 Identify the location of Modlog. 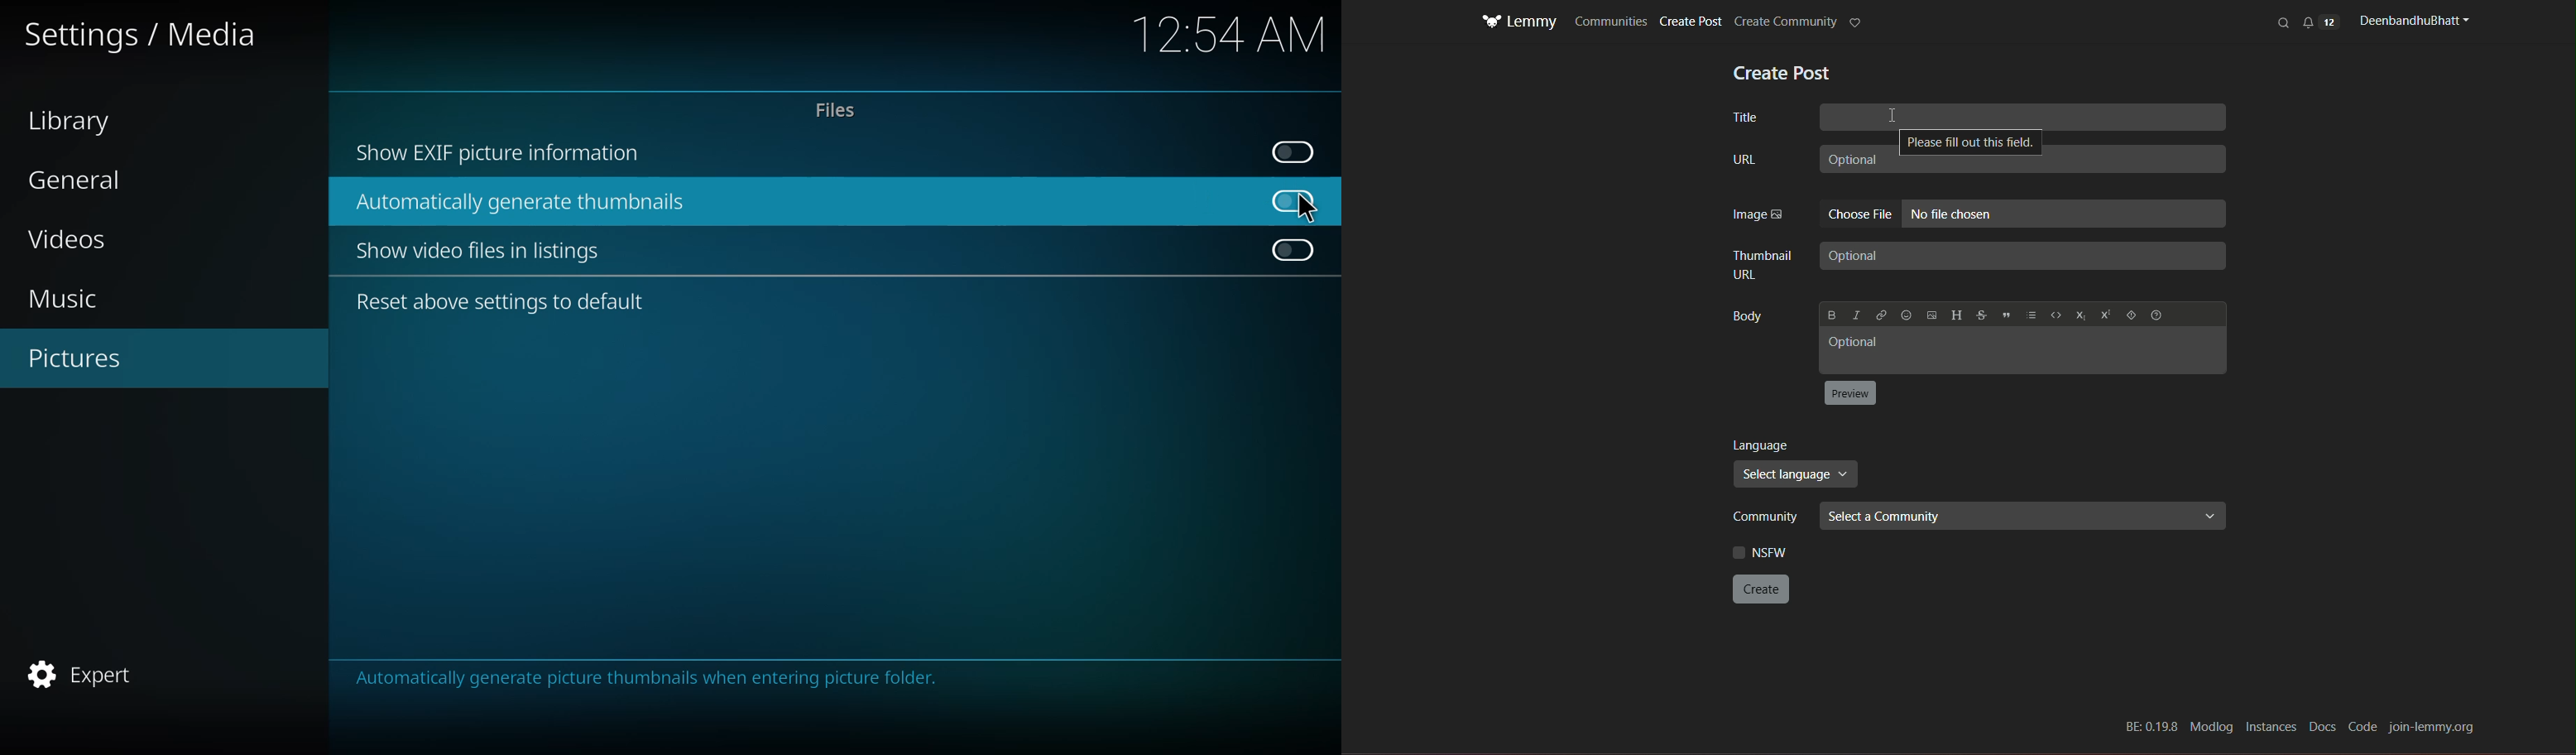
(2210, 727).